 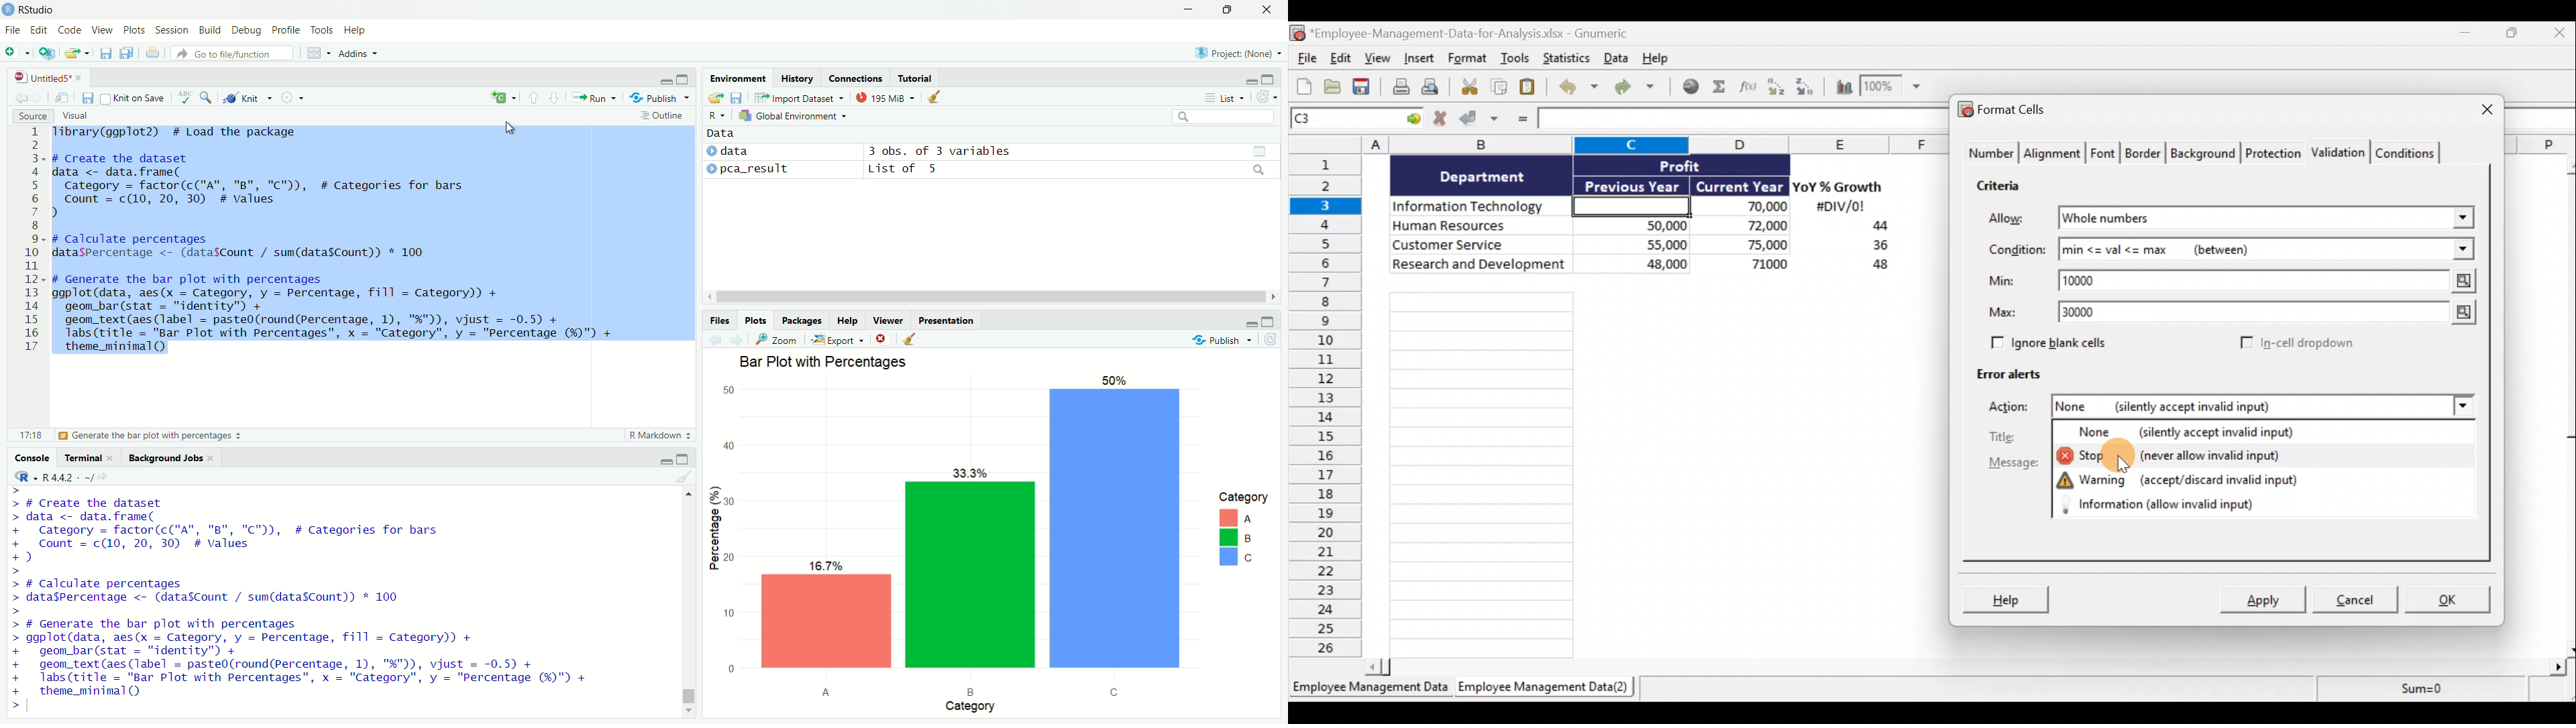 I want to click on Cancel changes, so click(x=1440, y=120).